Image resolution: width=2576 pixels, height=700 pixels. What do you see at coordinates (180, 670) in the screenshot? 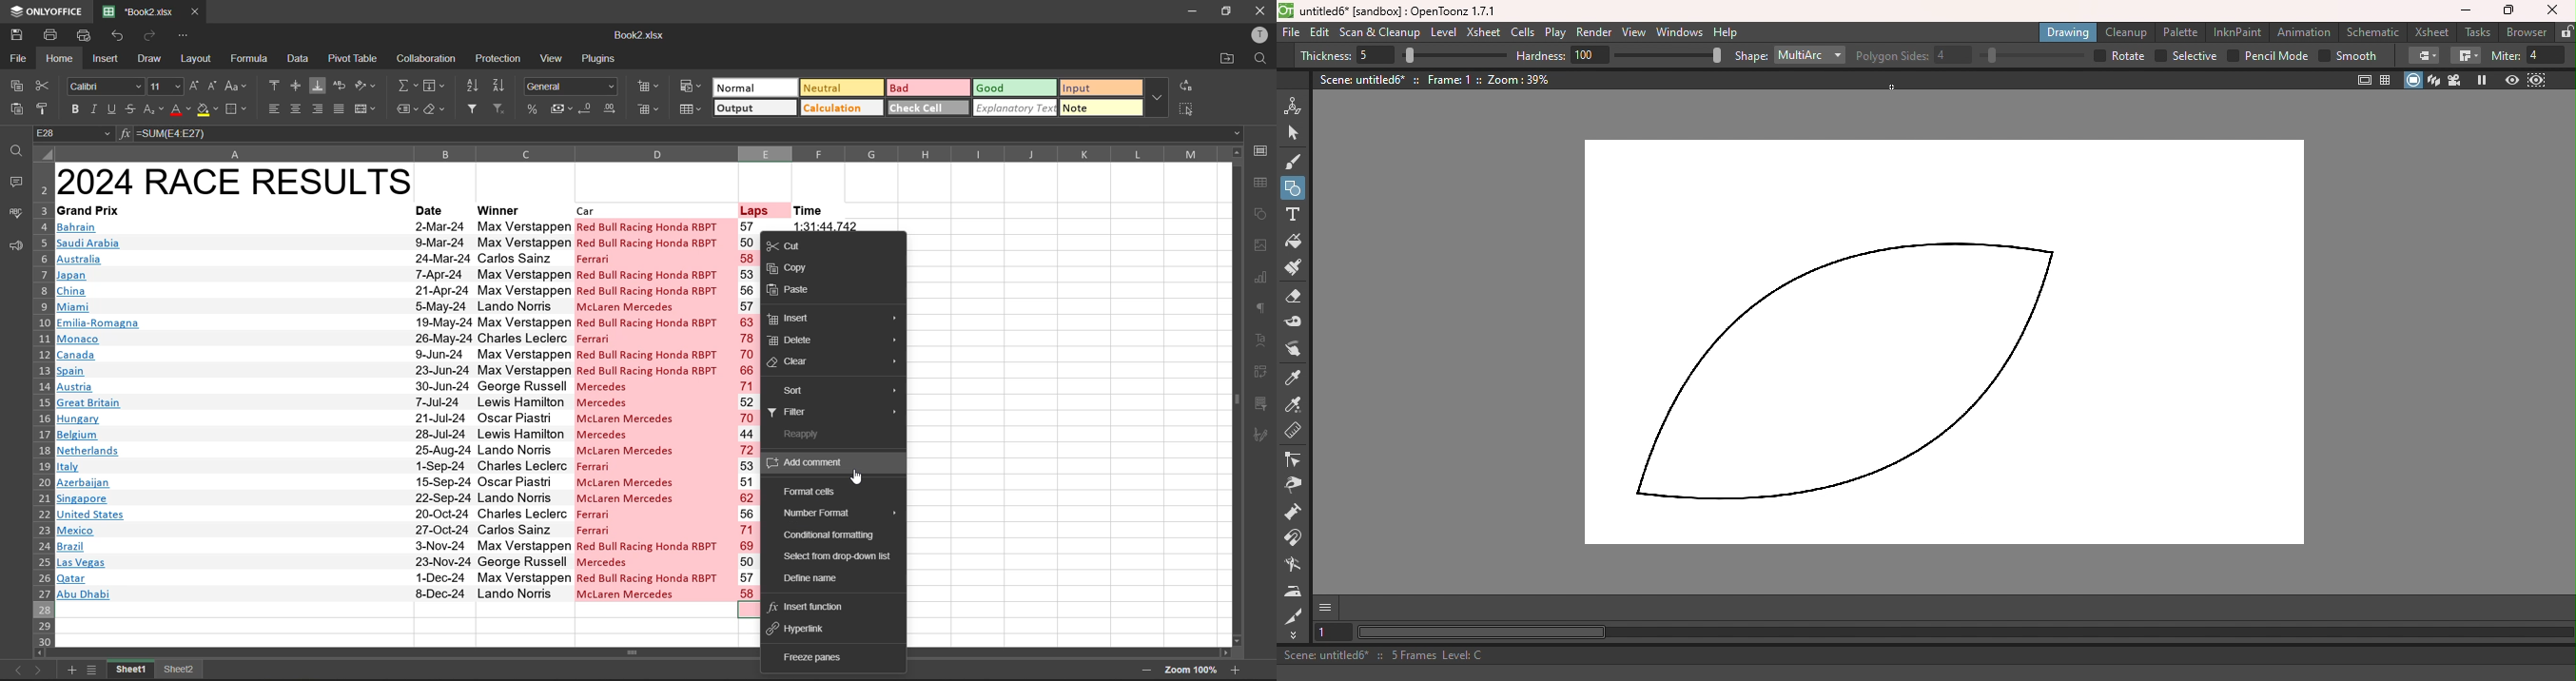
I see `sheet names` at bounding box center [180, 670].